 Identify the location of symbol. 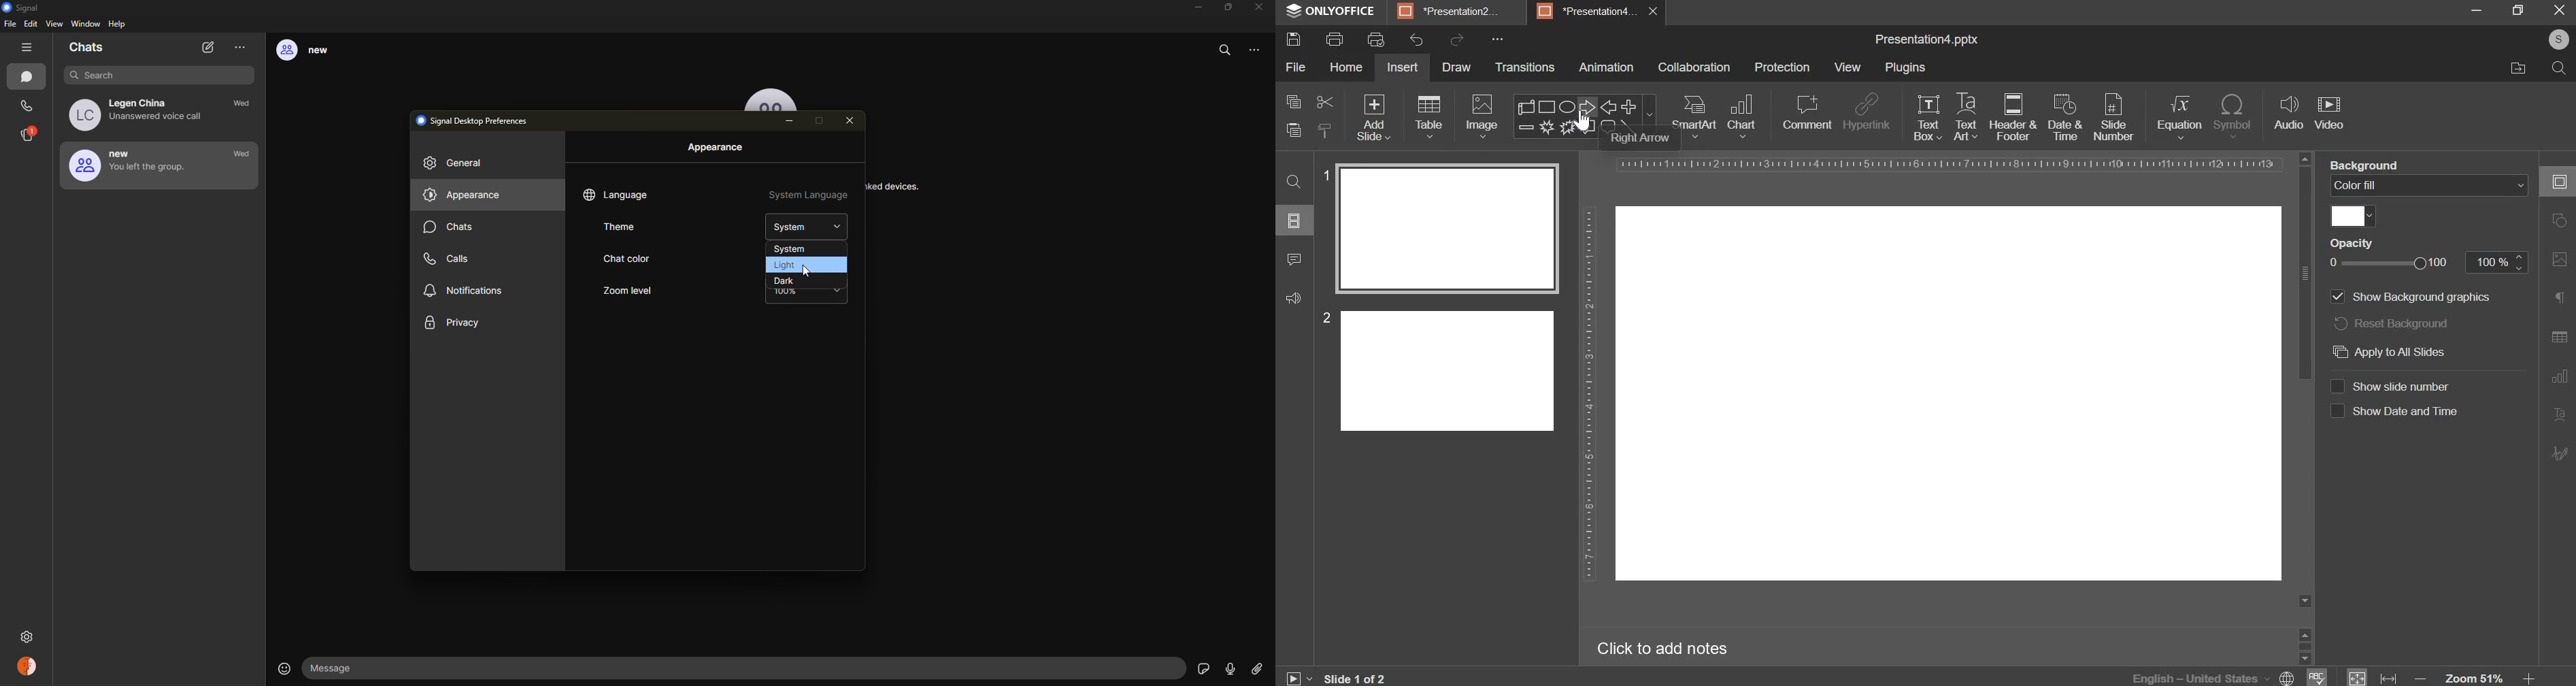
(2234, 114).